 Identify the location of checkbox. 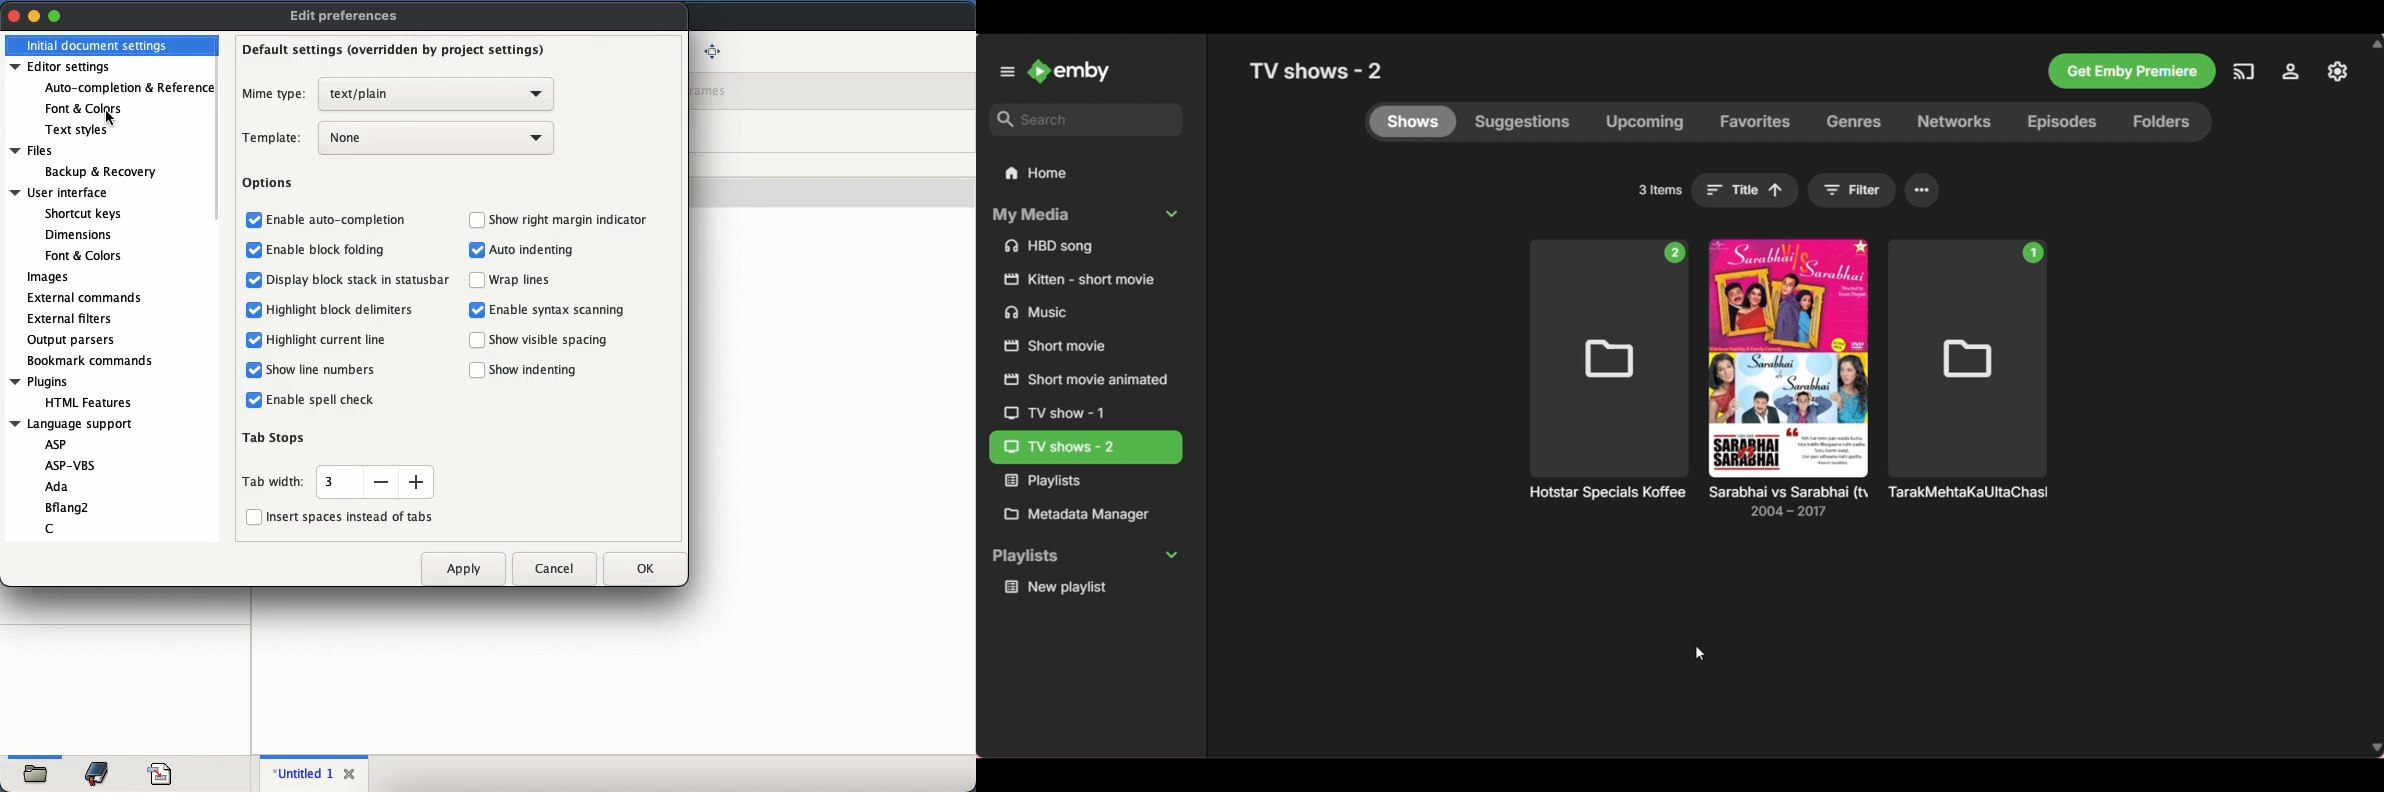
(253, 279).